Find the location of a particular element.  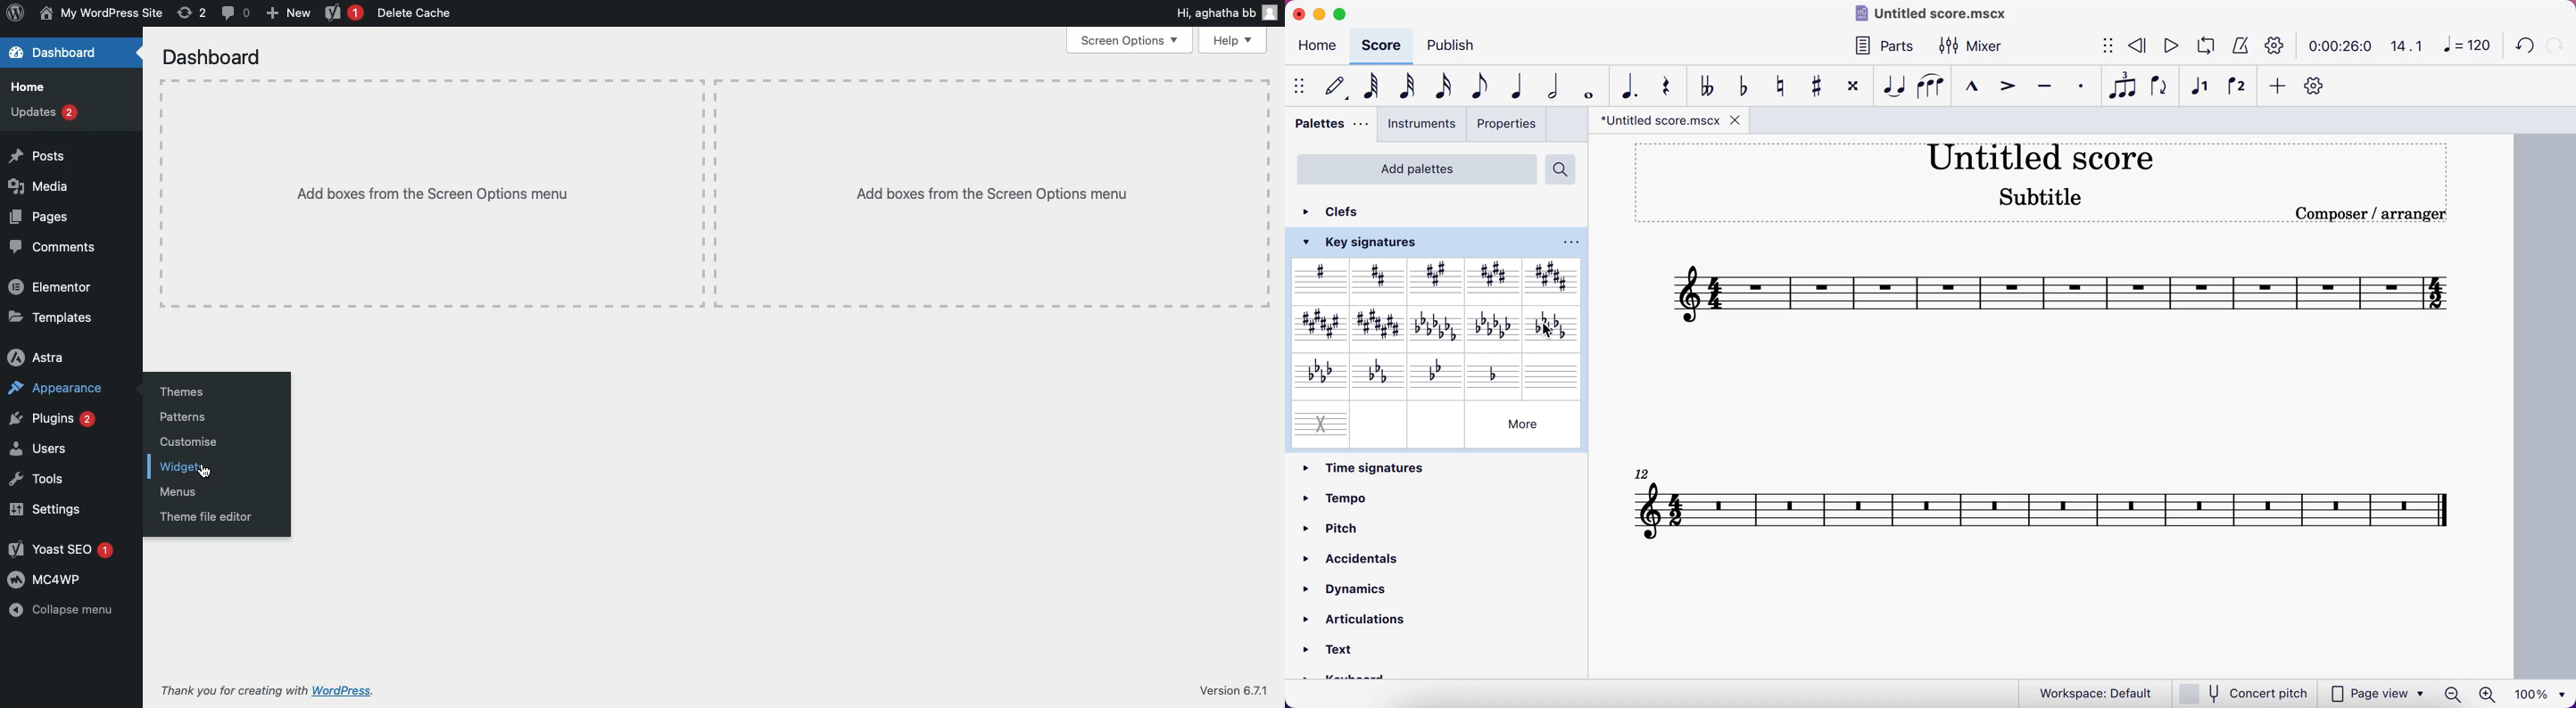

mixer is located at coordinates (1978, 48).